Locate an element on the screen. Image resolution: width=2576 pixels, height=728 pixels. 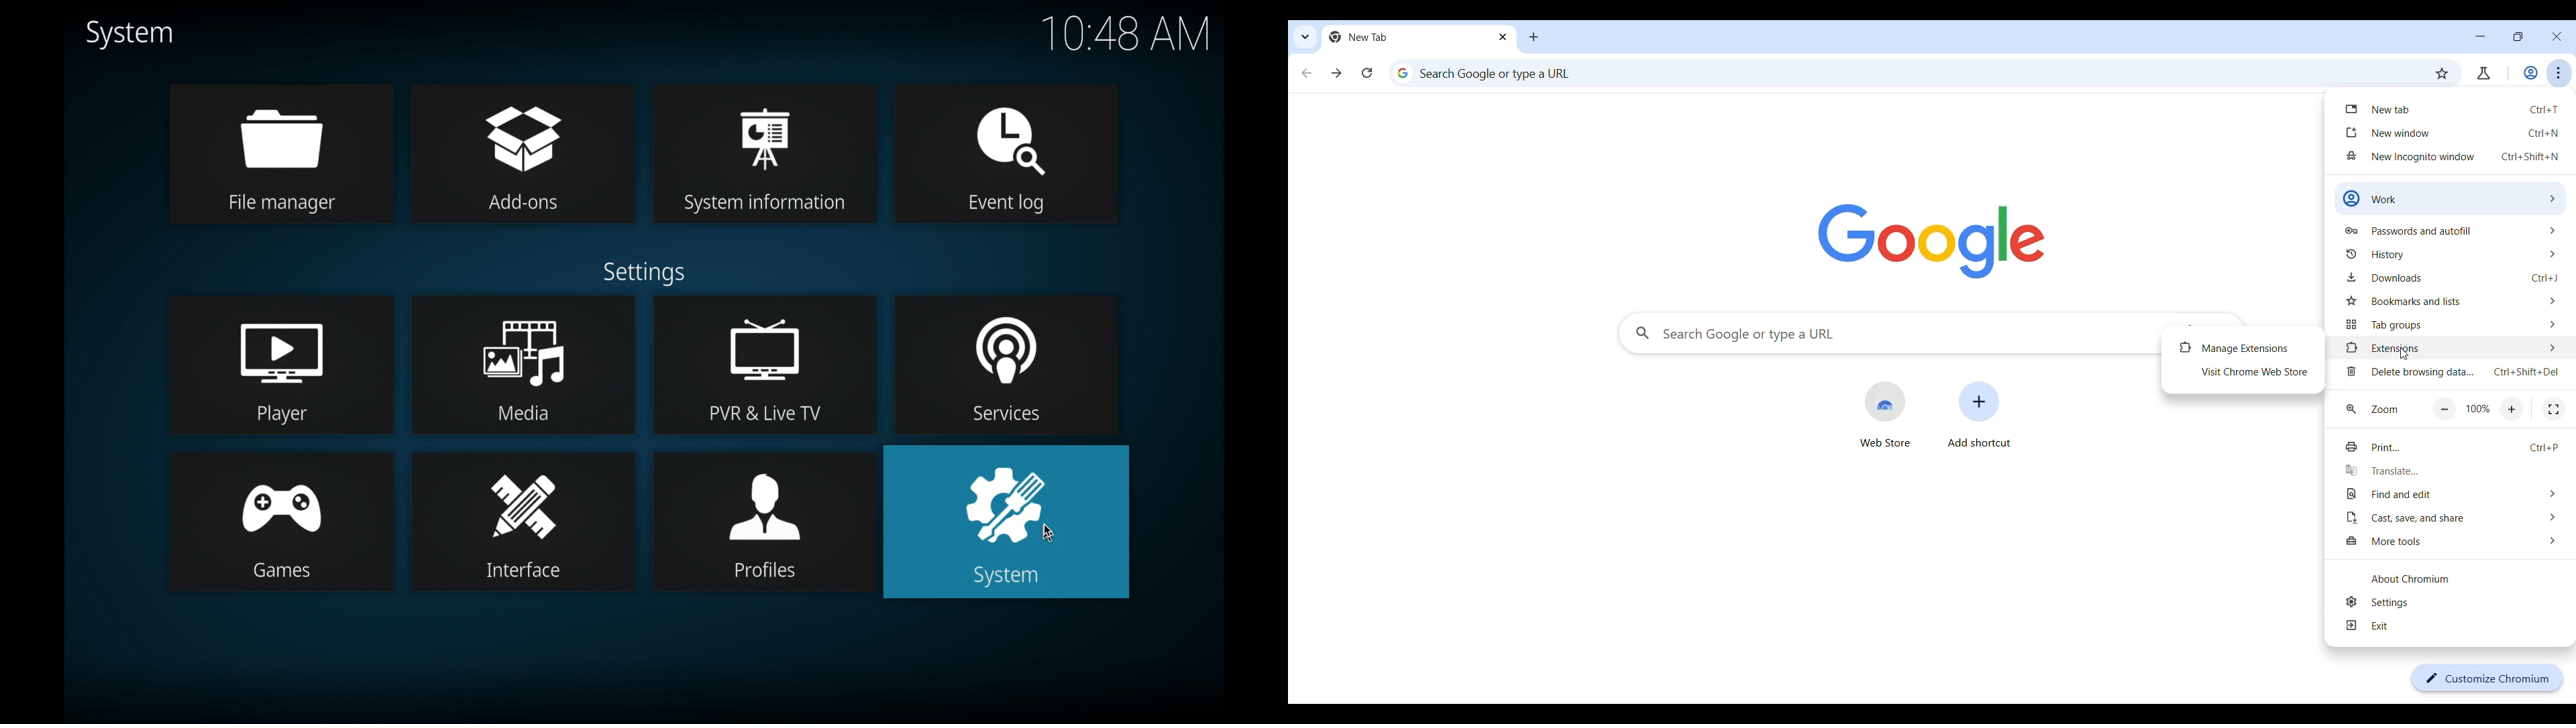
Bookmark current tab is located at coordinates (2442, 73).